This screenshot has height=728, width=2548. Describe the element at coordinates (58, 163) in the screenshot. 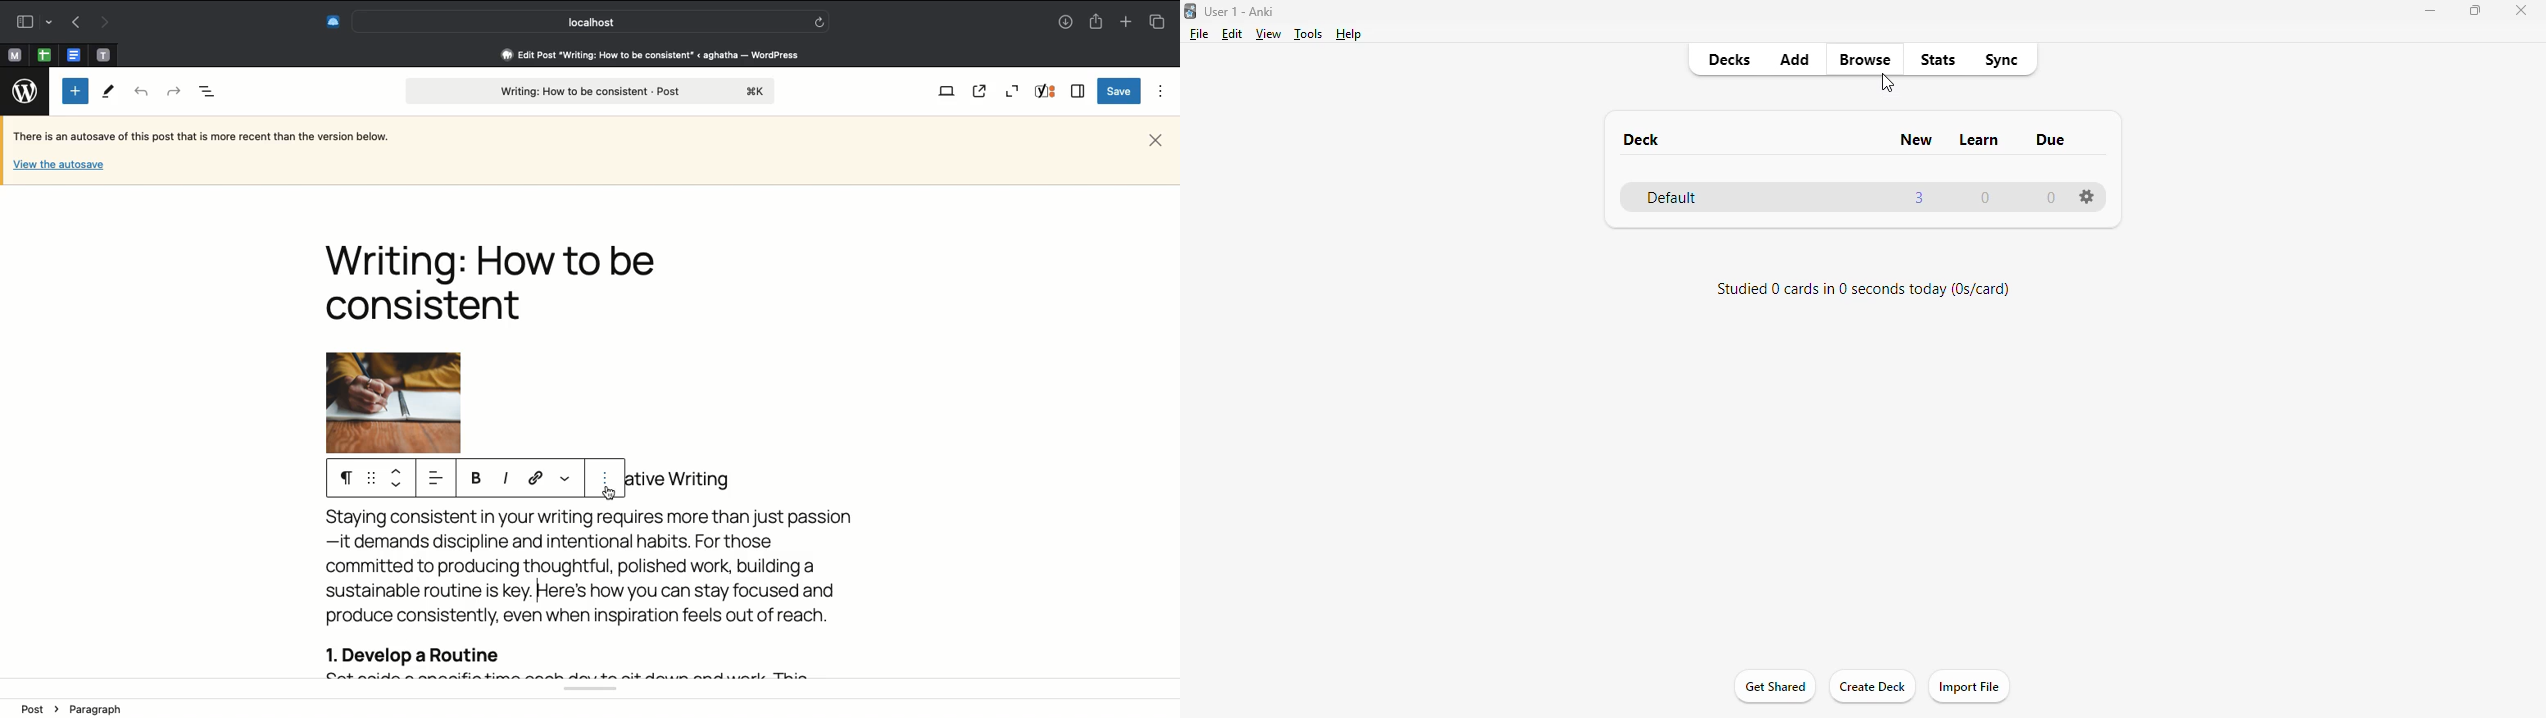

I see `View the autosave` at that location.